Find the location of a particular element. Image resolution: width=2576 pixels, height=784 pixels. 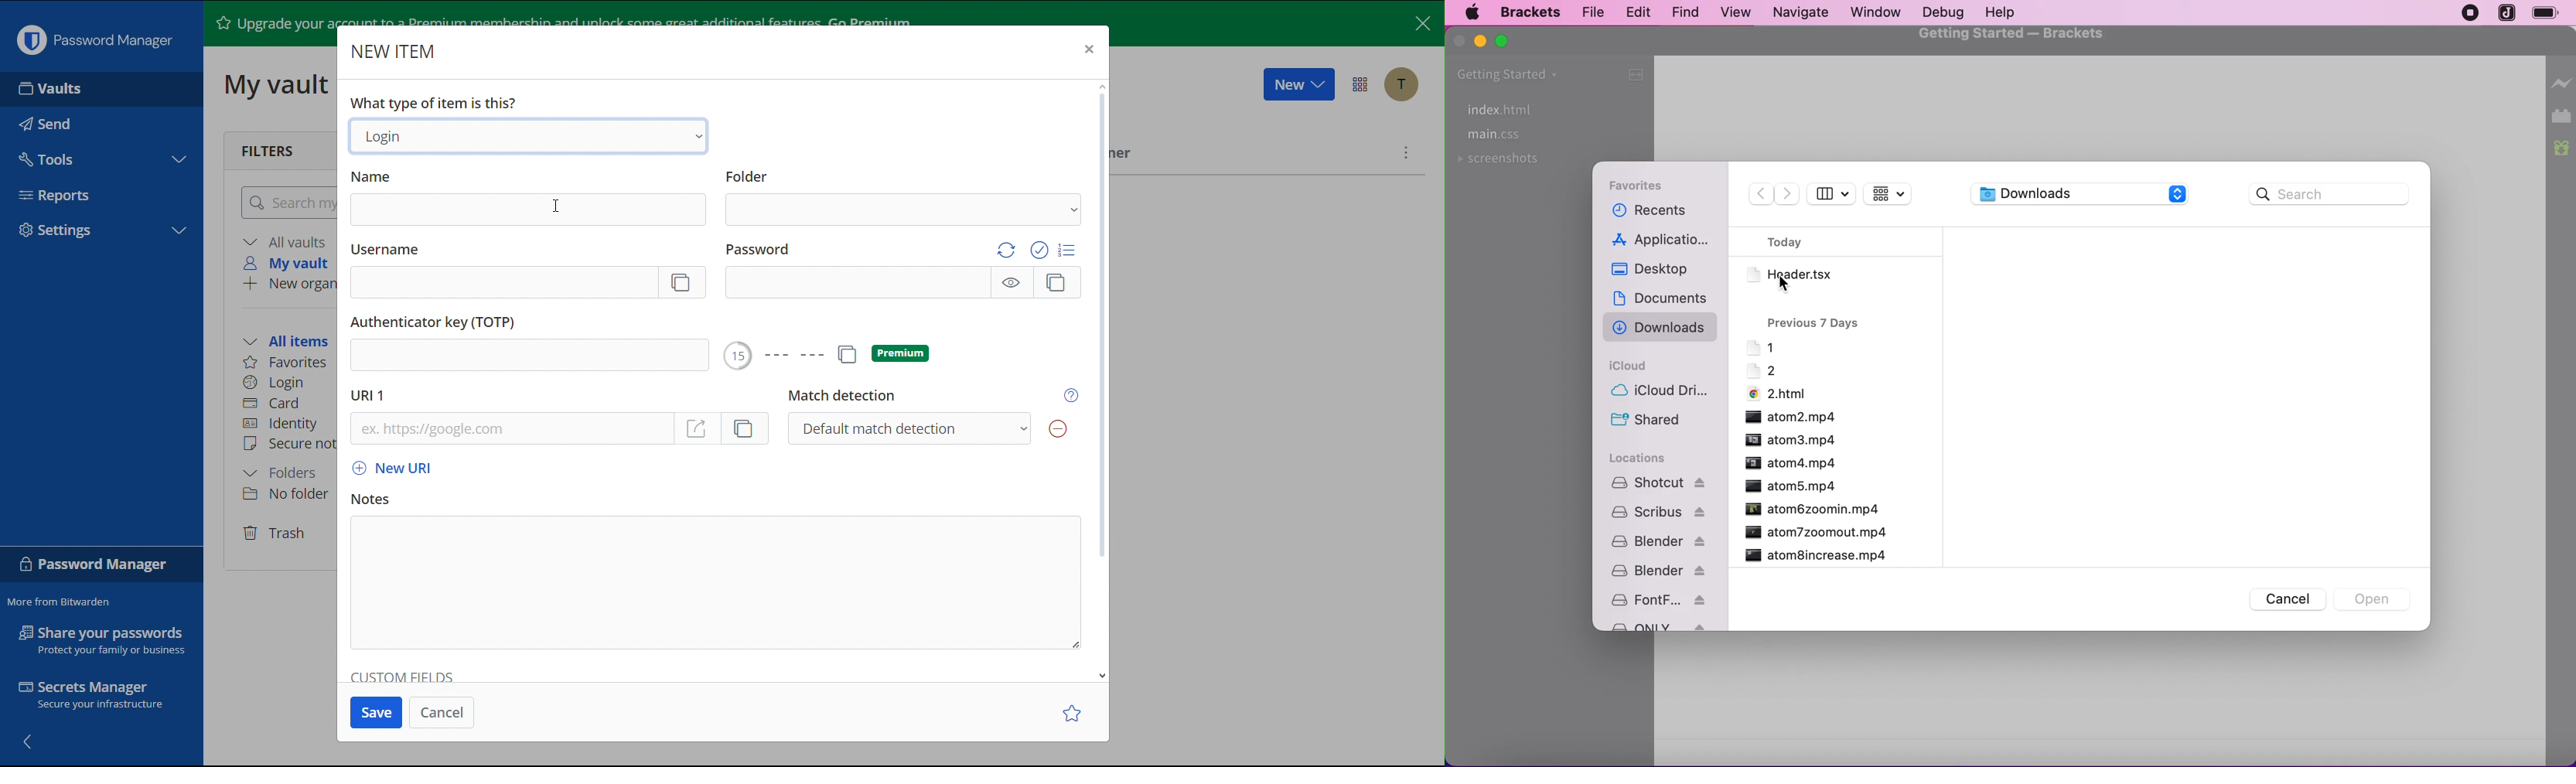

show sidebar is located at coordinates (1832, 193).